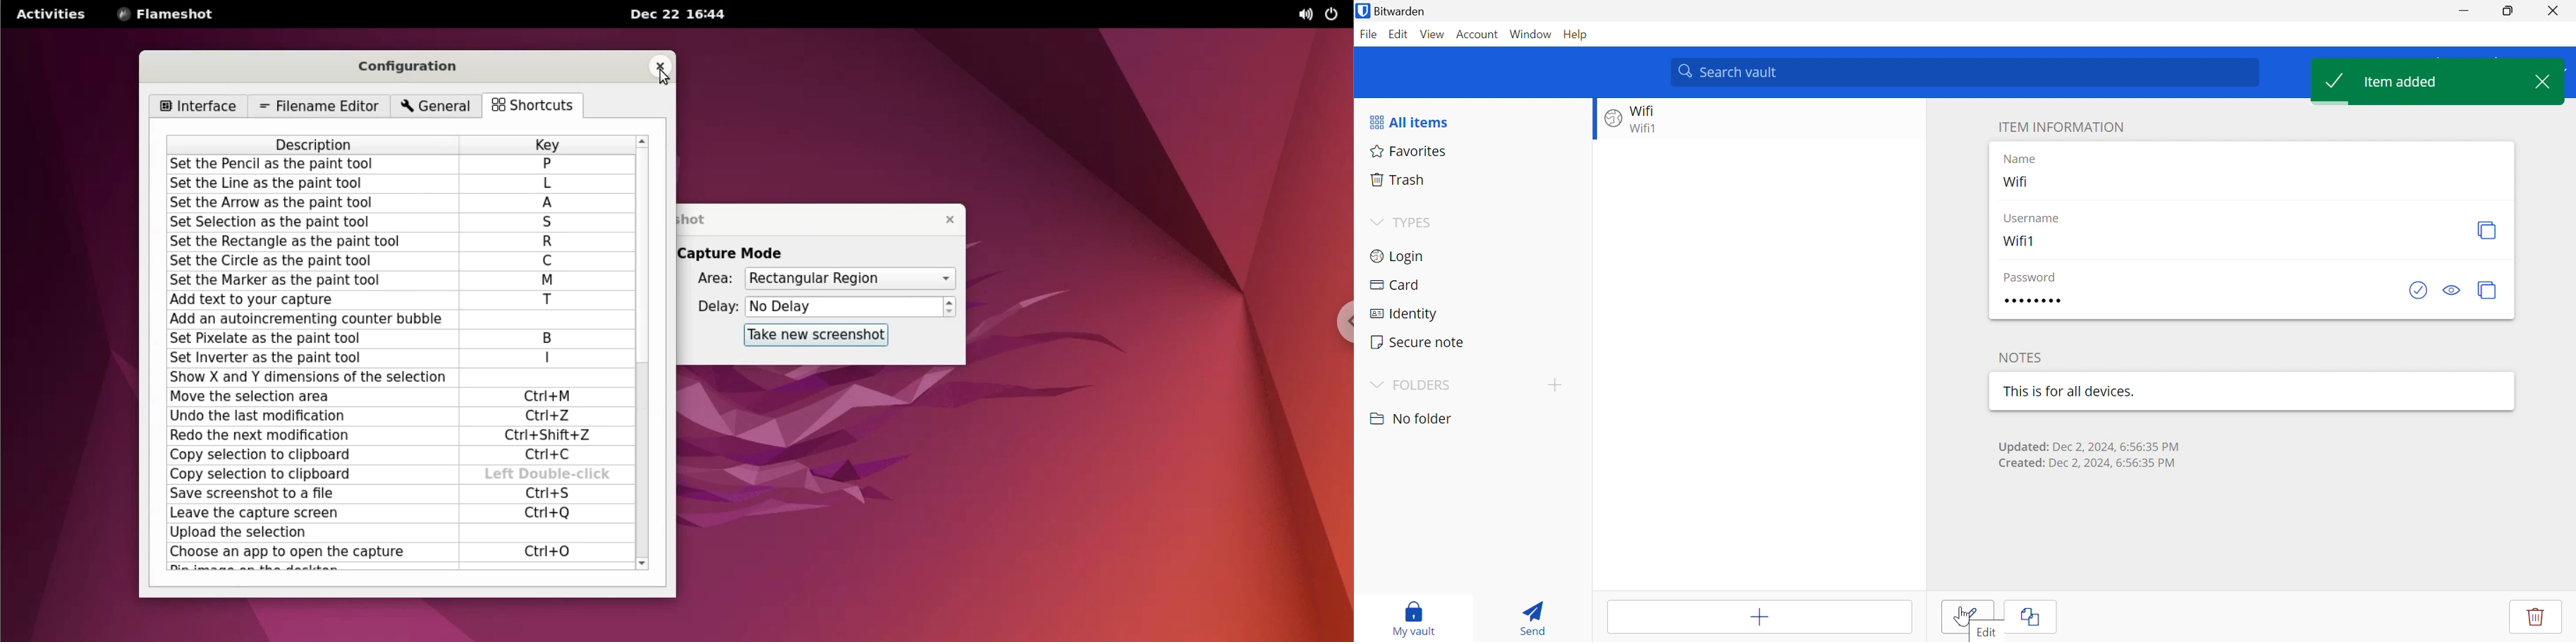  I want to click on Minimize, so click(2464, 11).